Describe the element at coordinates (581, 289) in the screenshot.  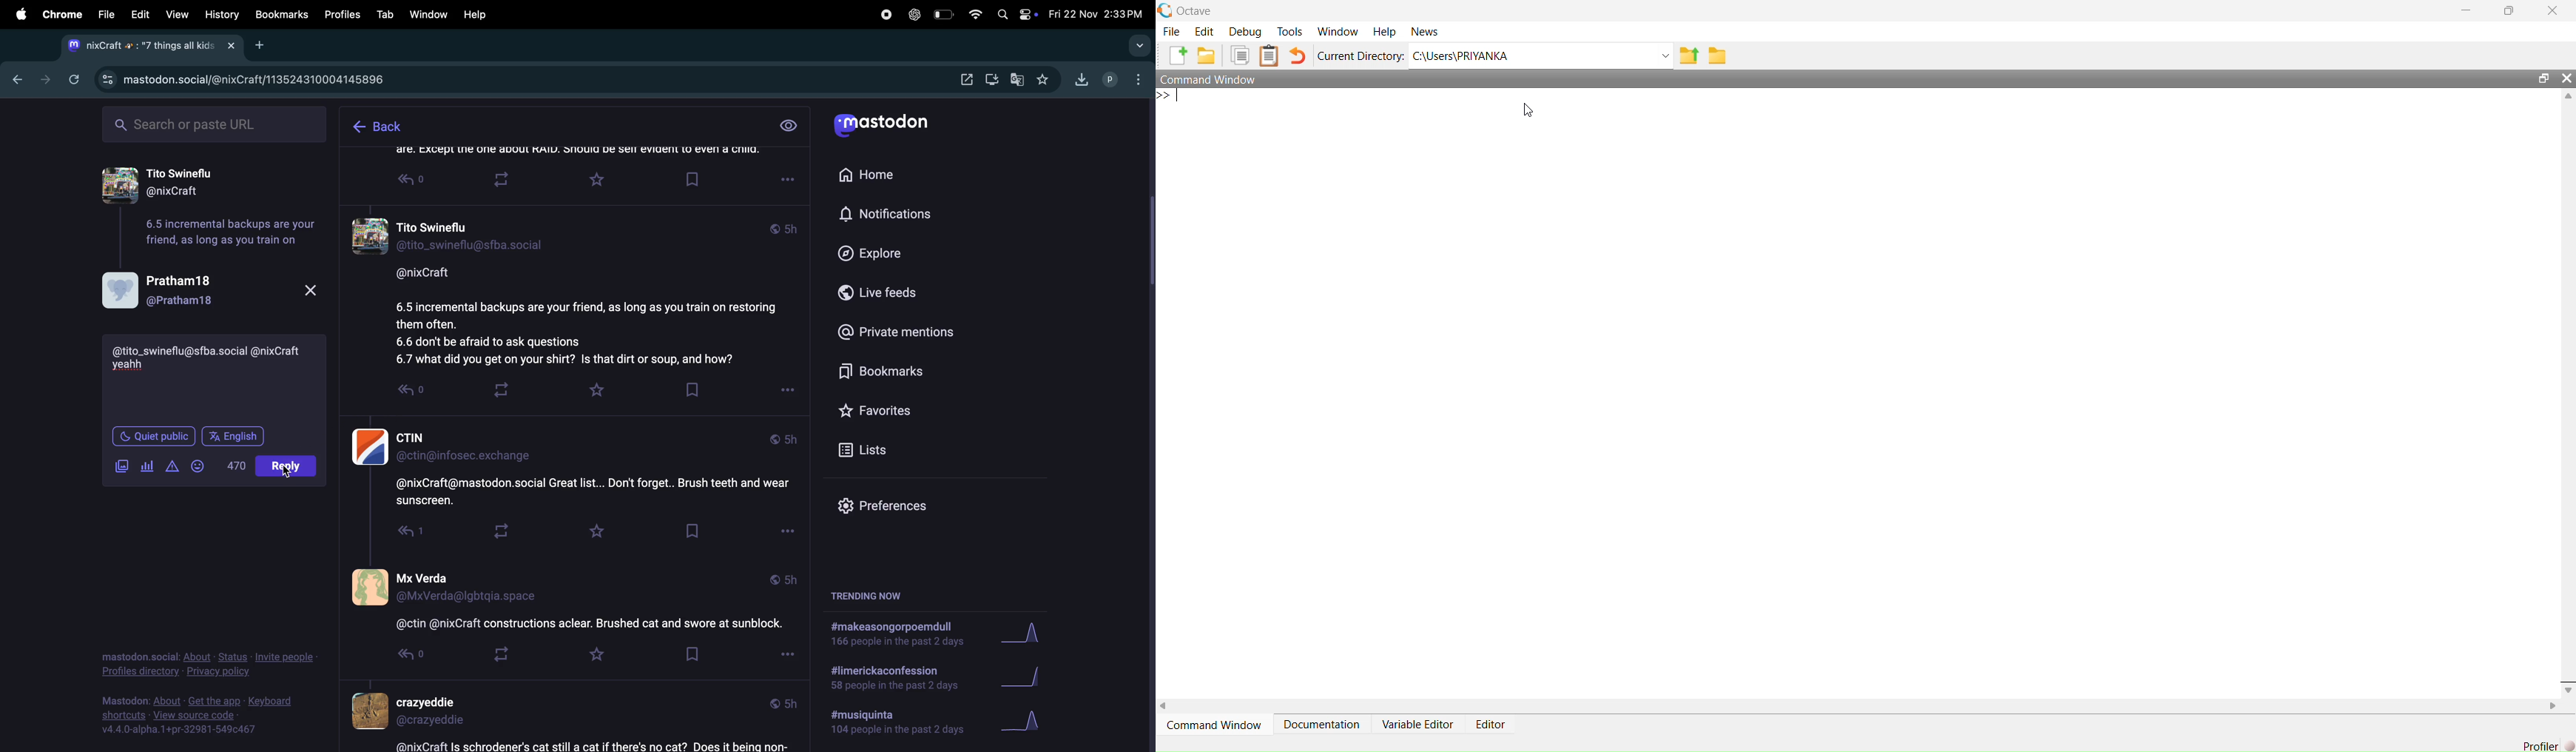
I see `thread` at that location.